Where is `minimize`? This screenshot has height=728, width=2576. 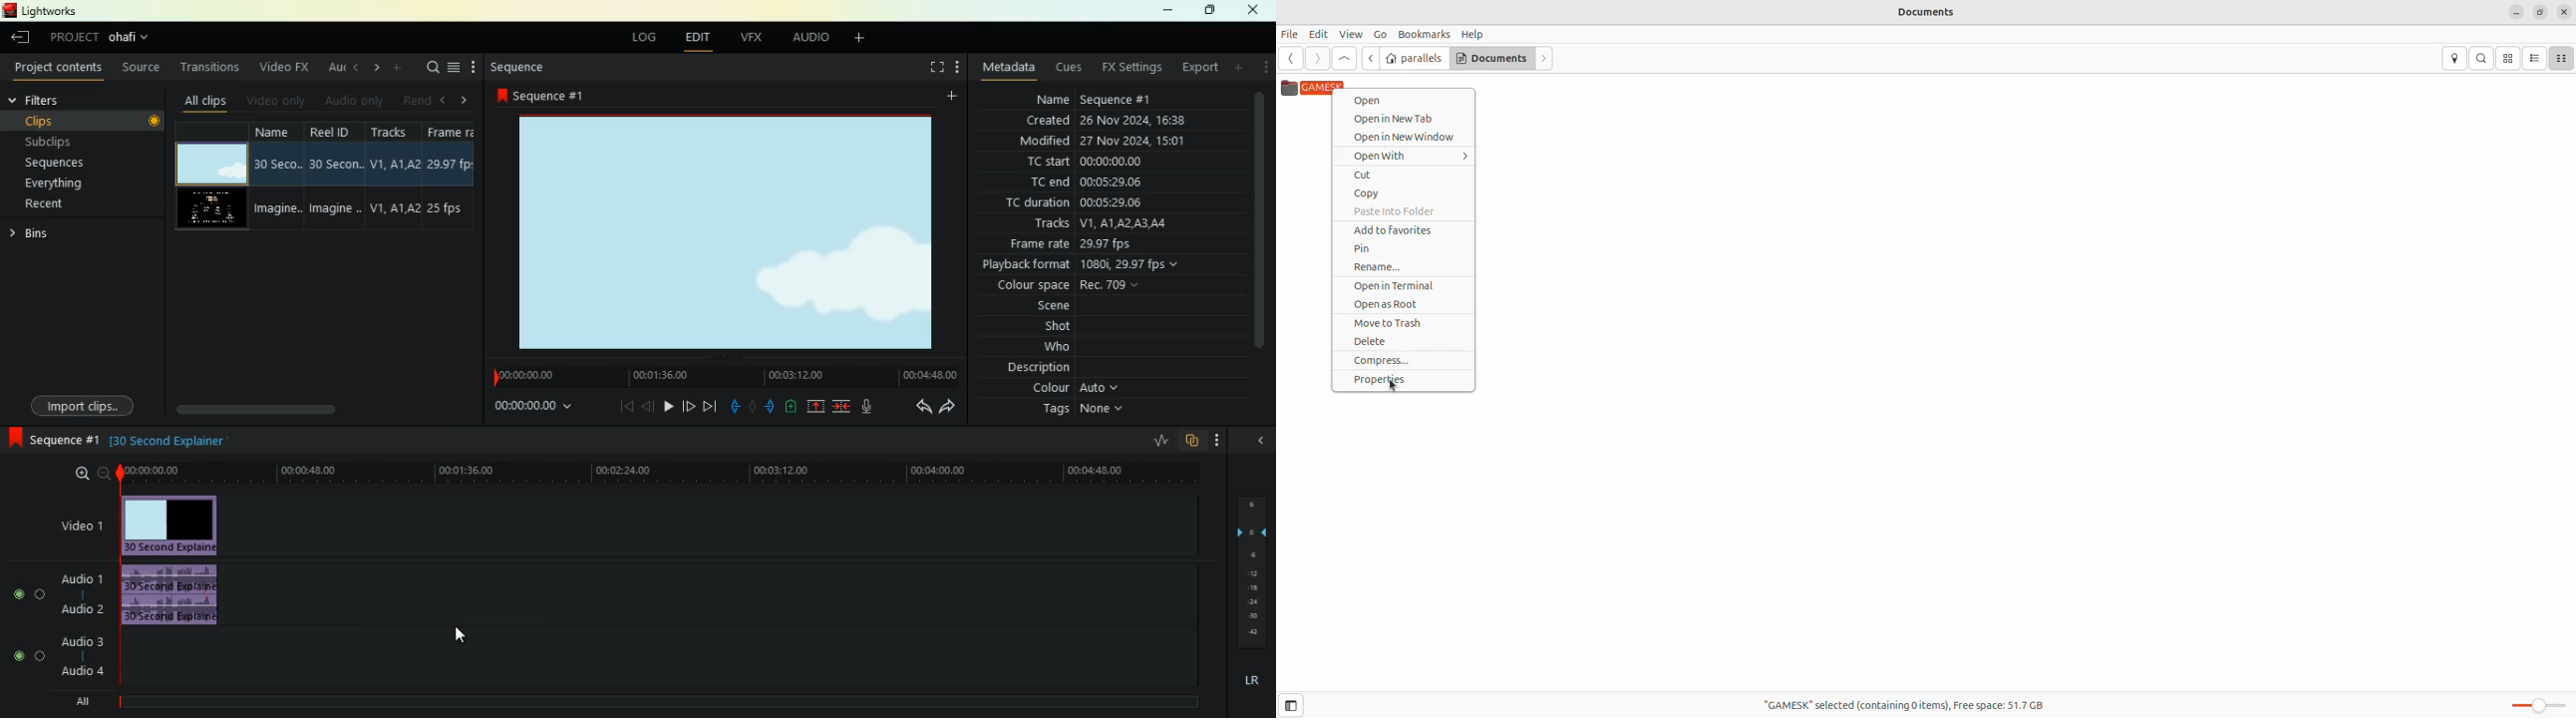 minimize is located at coordinates (1165, 11).